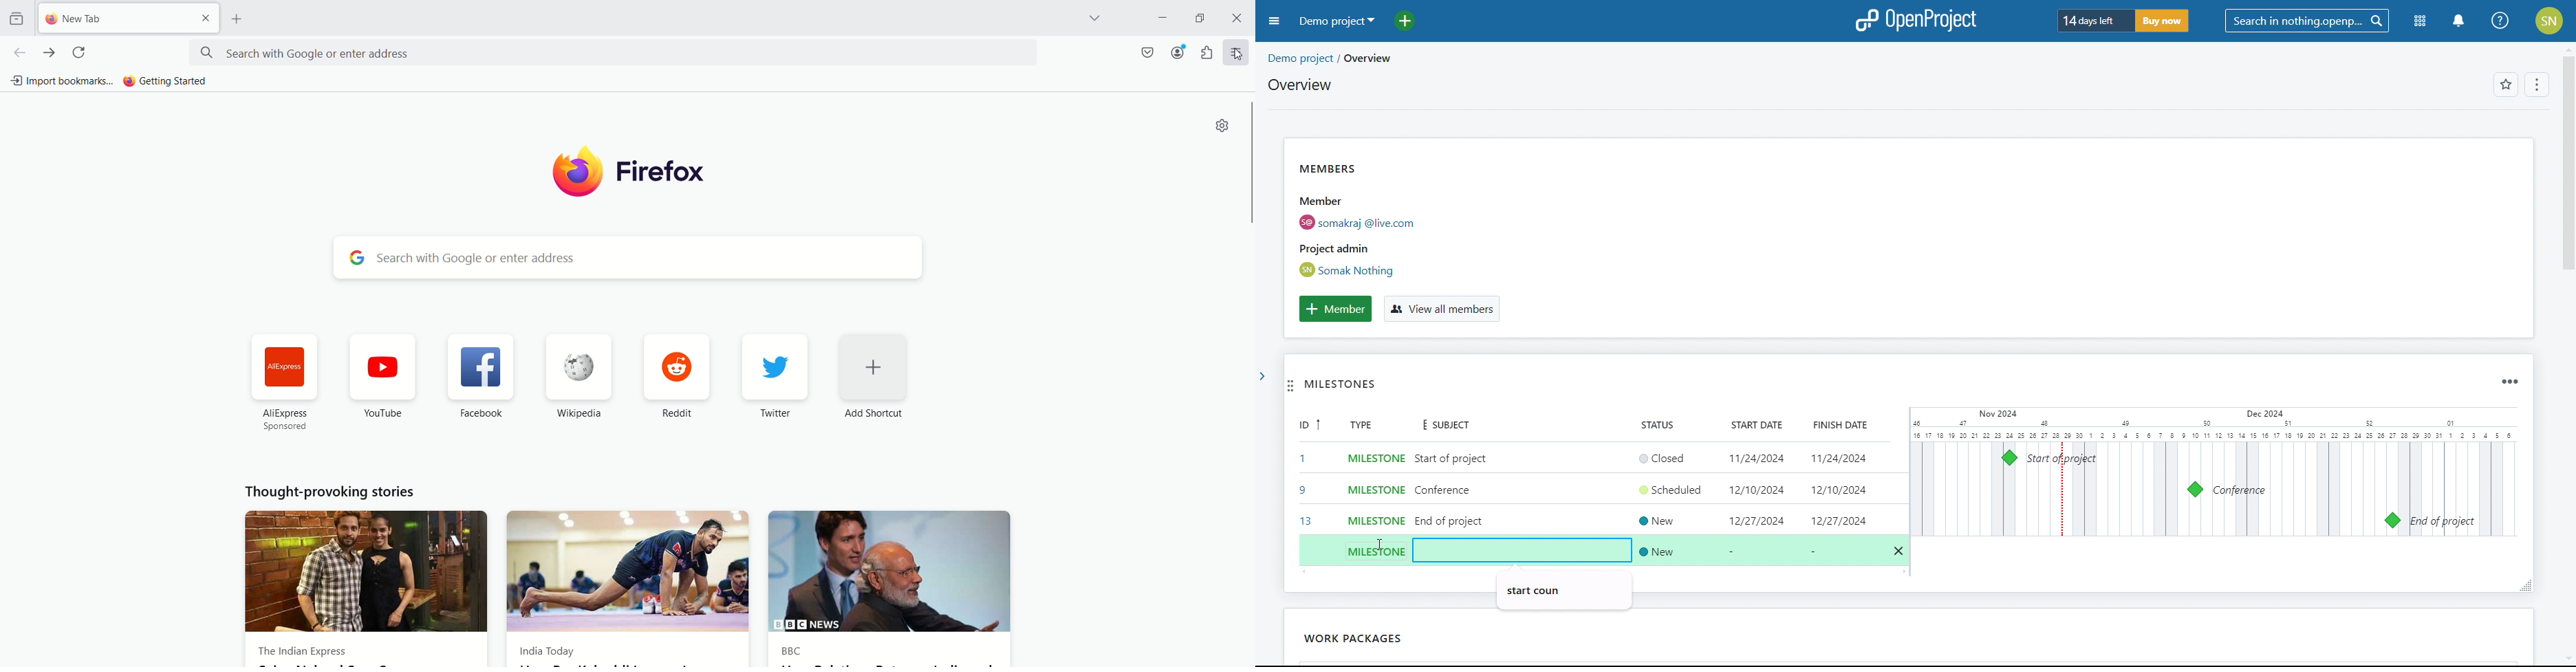 This screenshot has height=672, width=2576. What do you see at coordinates (2093, 21) in the screenshot?
I see `days left for trial` at bounding box center [2093, 21].